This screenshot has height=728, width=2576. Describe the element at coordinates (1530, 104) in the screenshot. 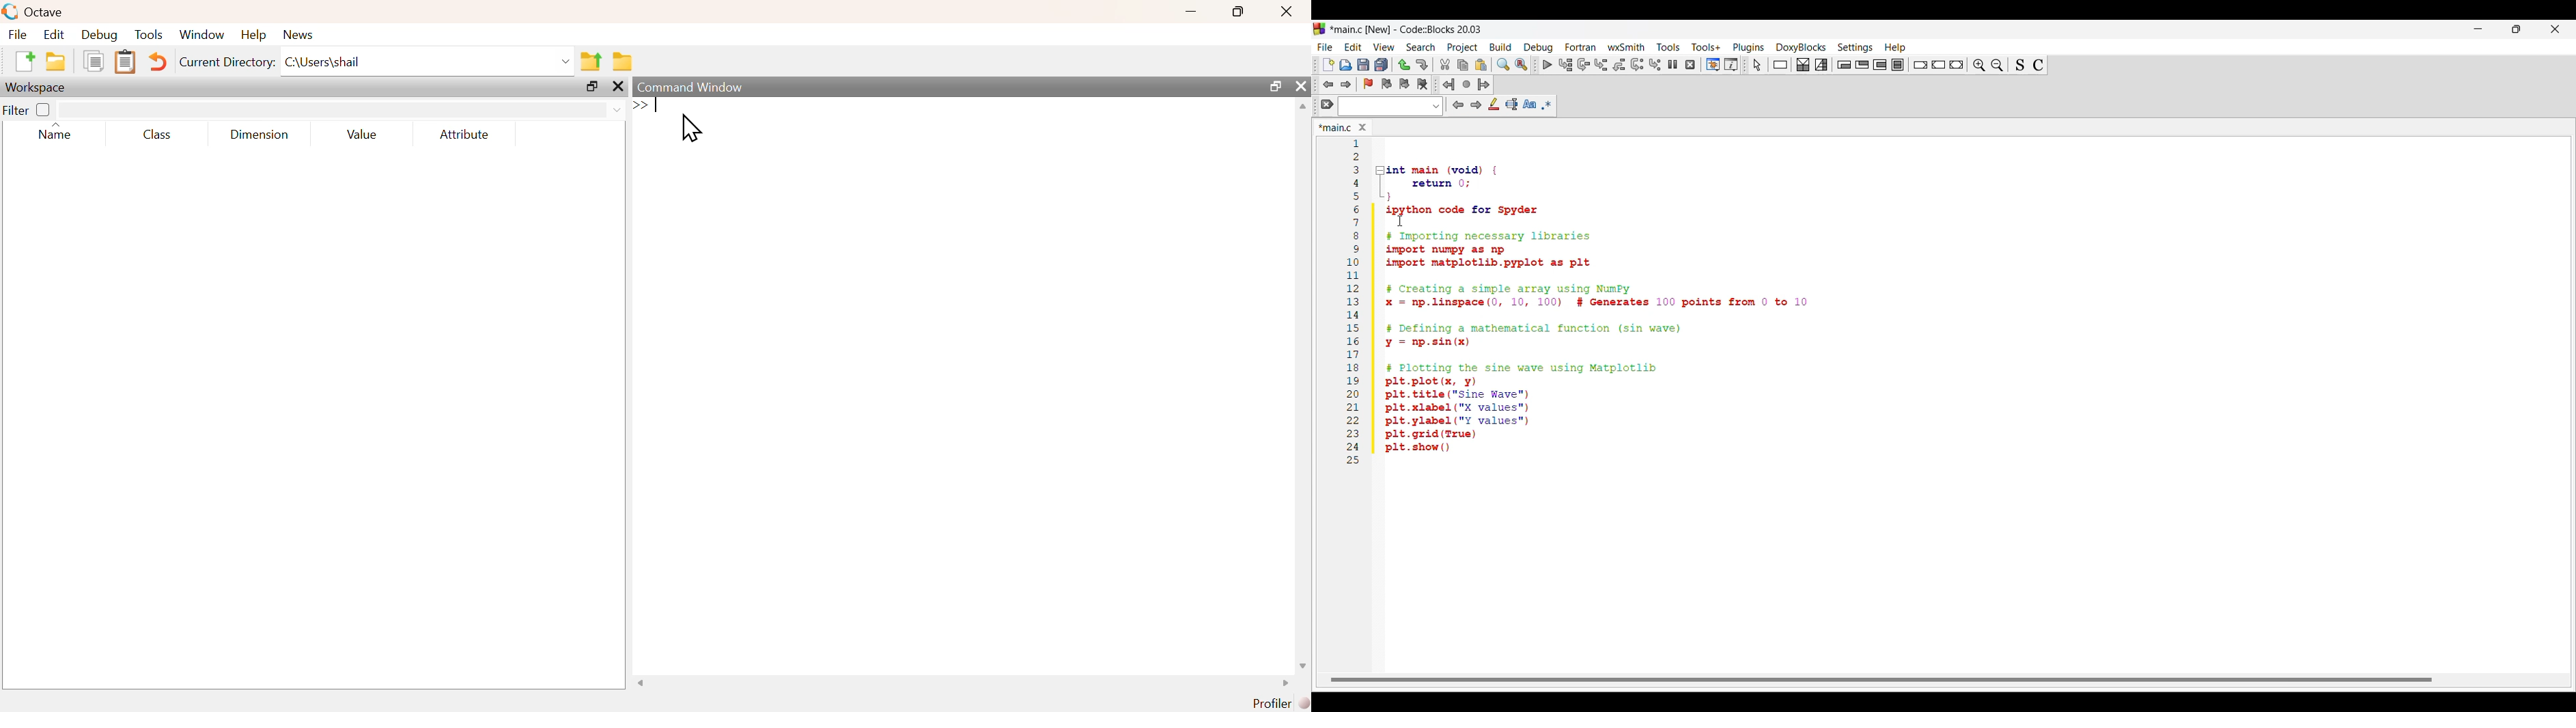

I see `Match case` at that location.